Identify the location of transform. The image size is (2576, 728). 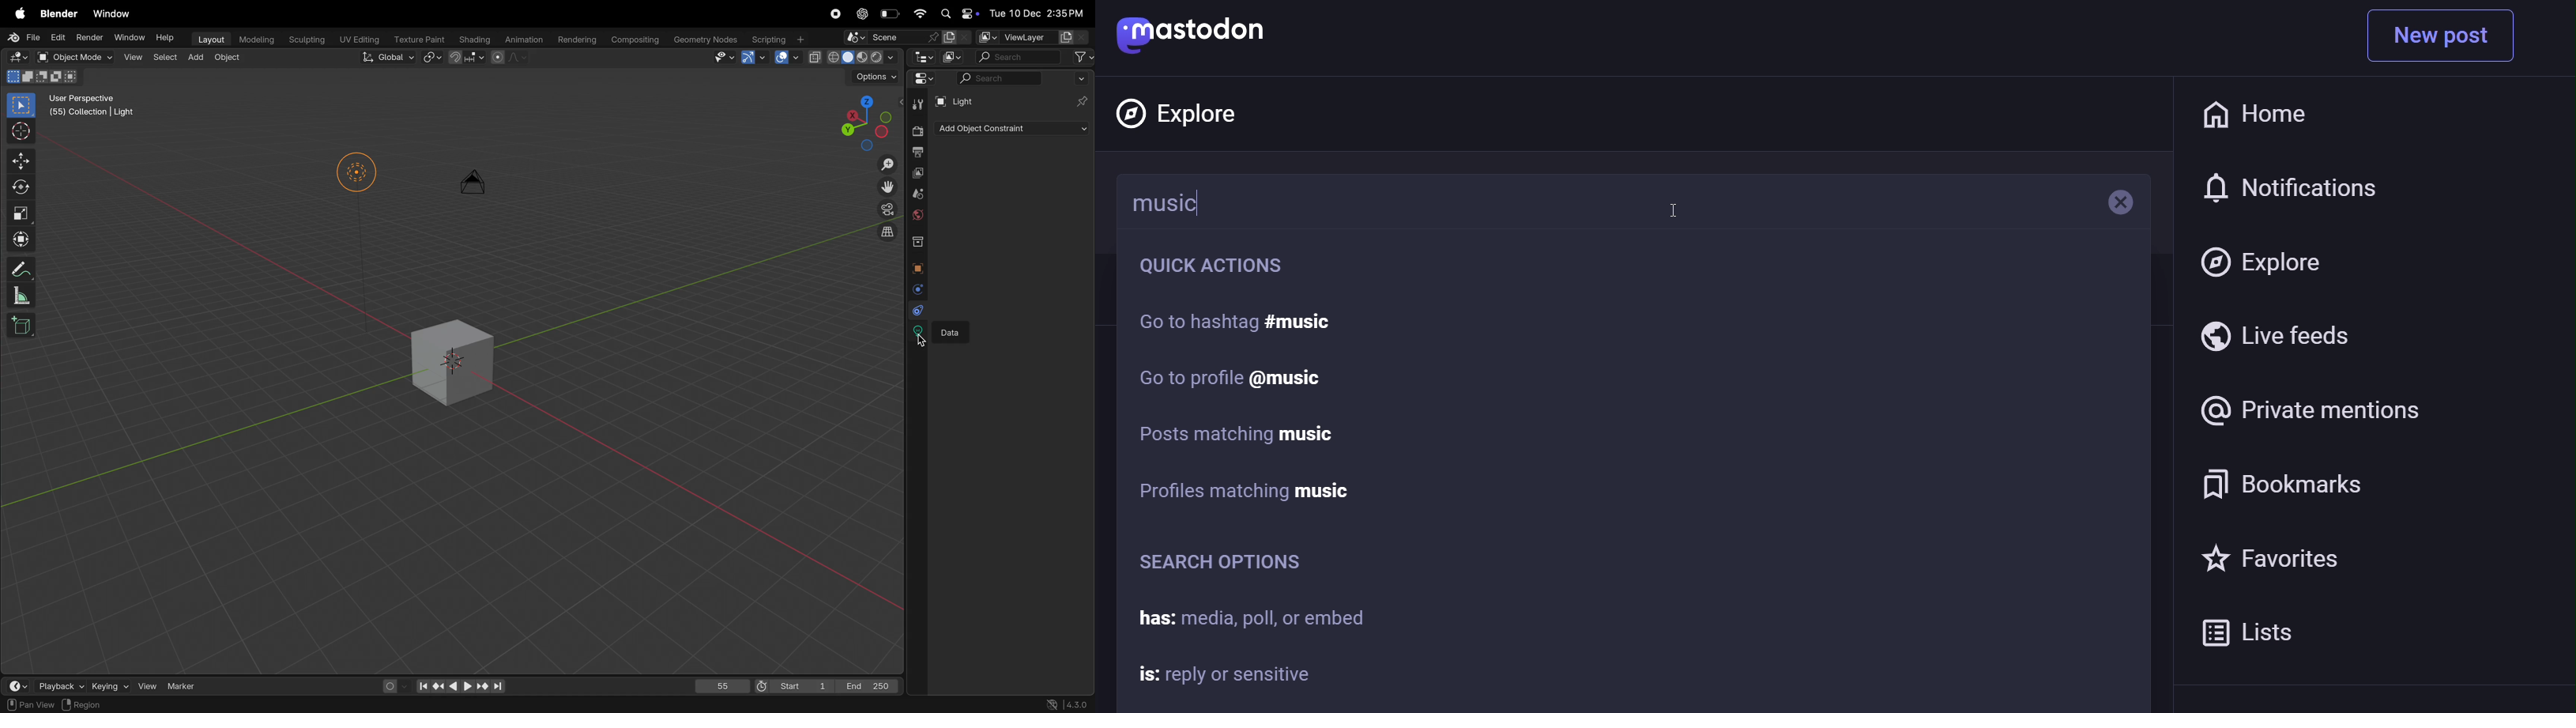
(22, 241).